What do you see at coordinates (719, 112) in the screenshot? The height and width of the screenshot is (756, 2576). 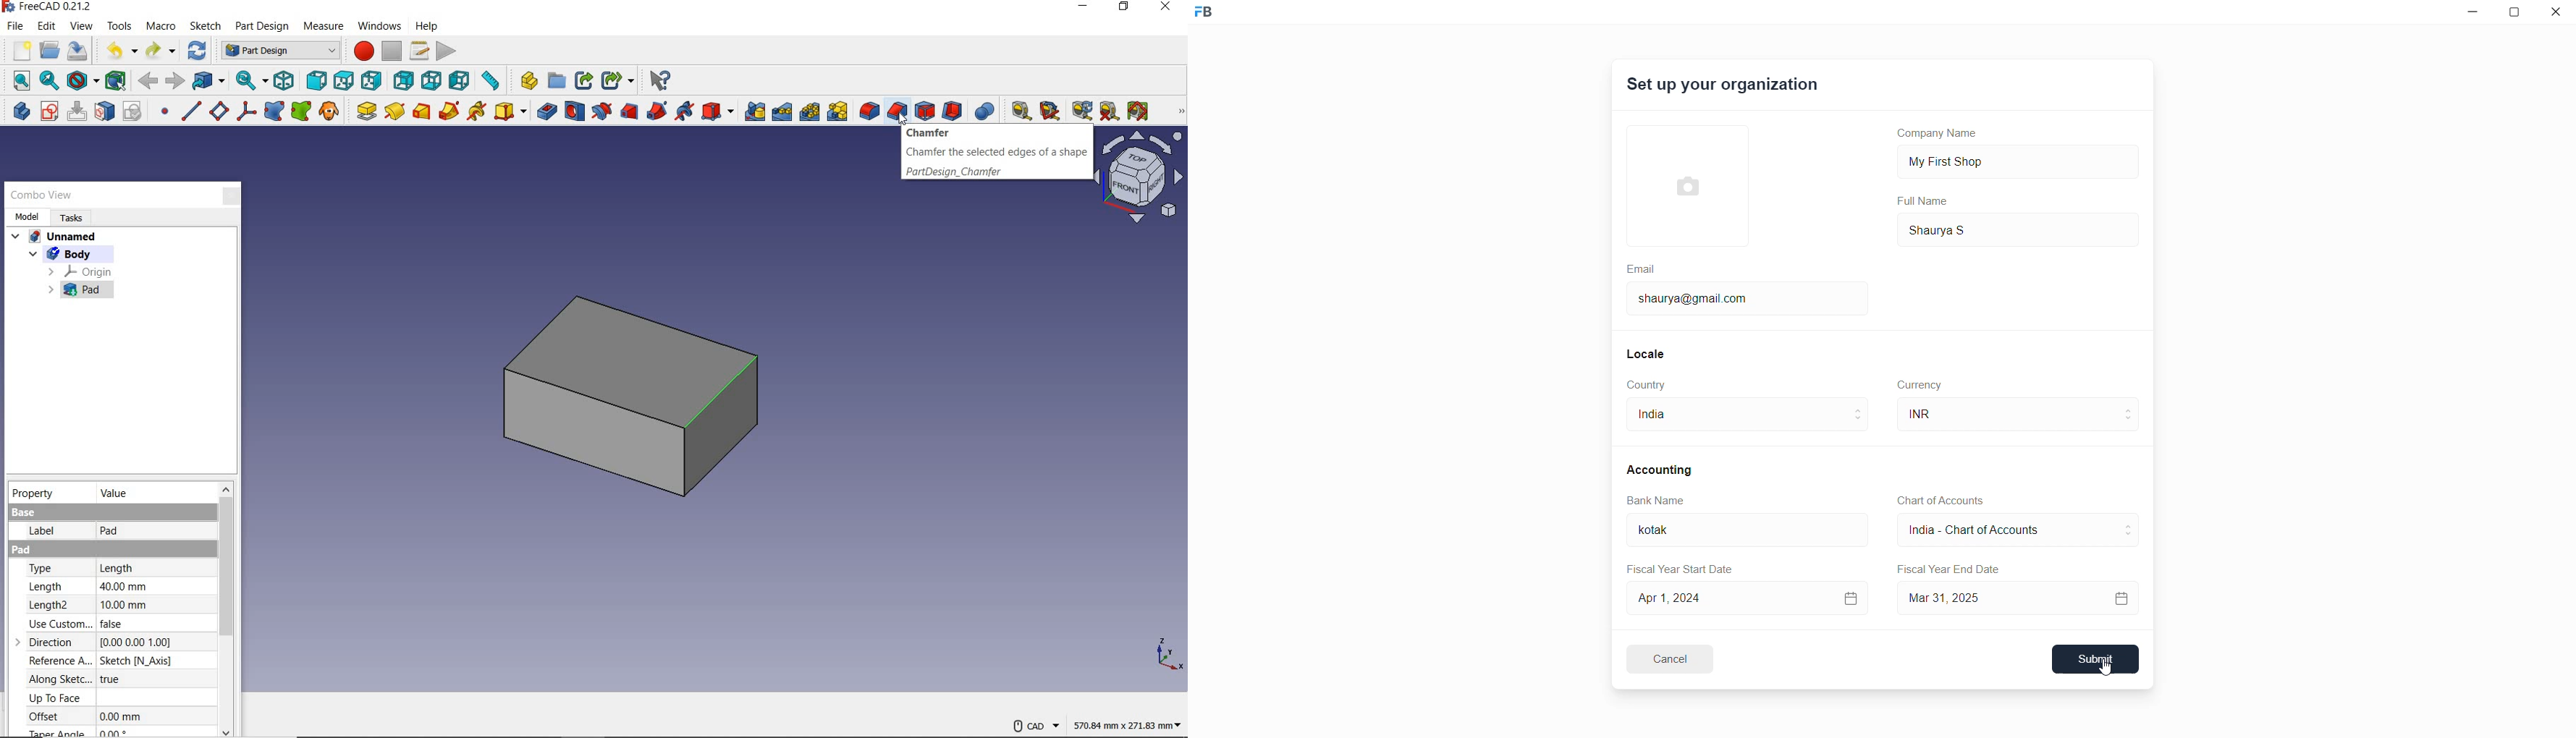 I see `create a subtractive primitive` at bounding box center [719, 112].